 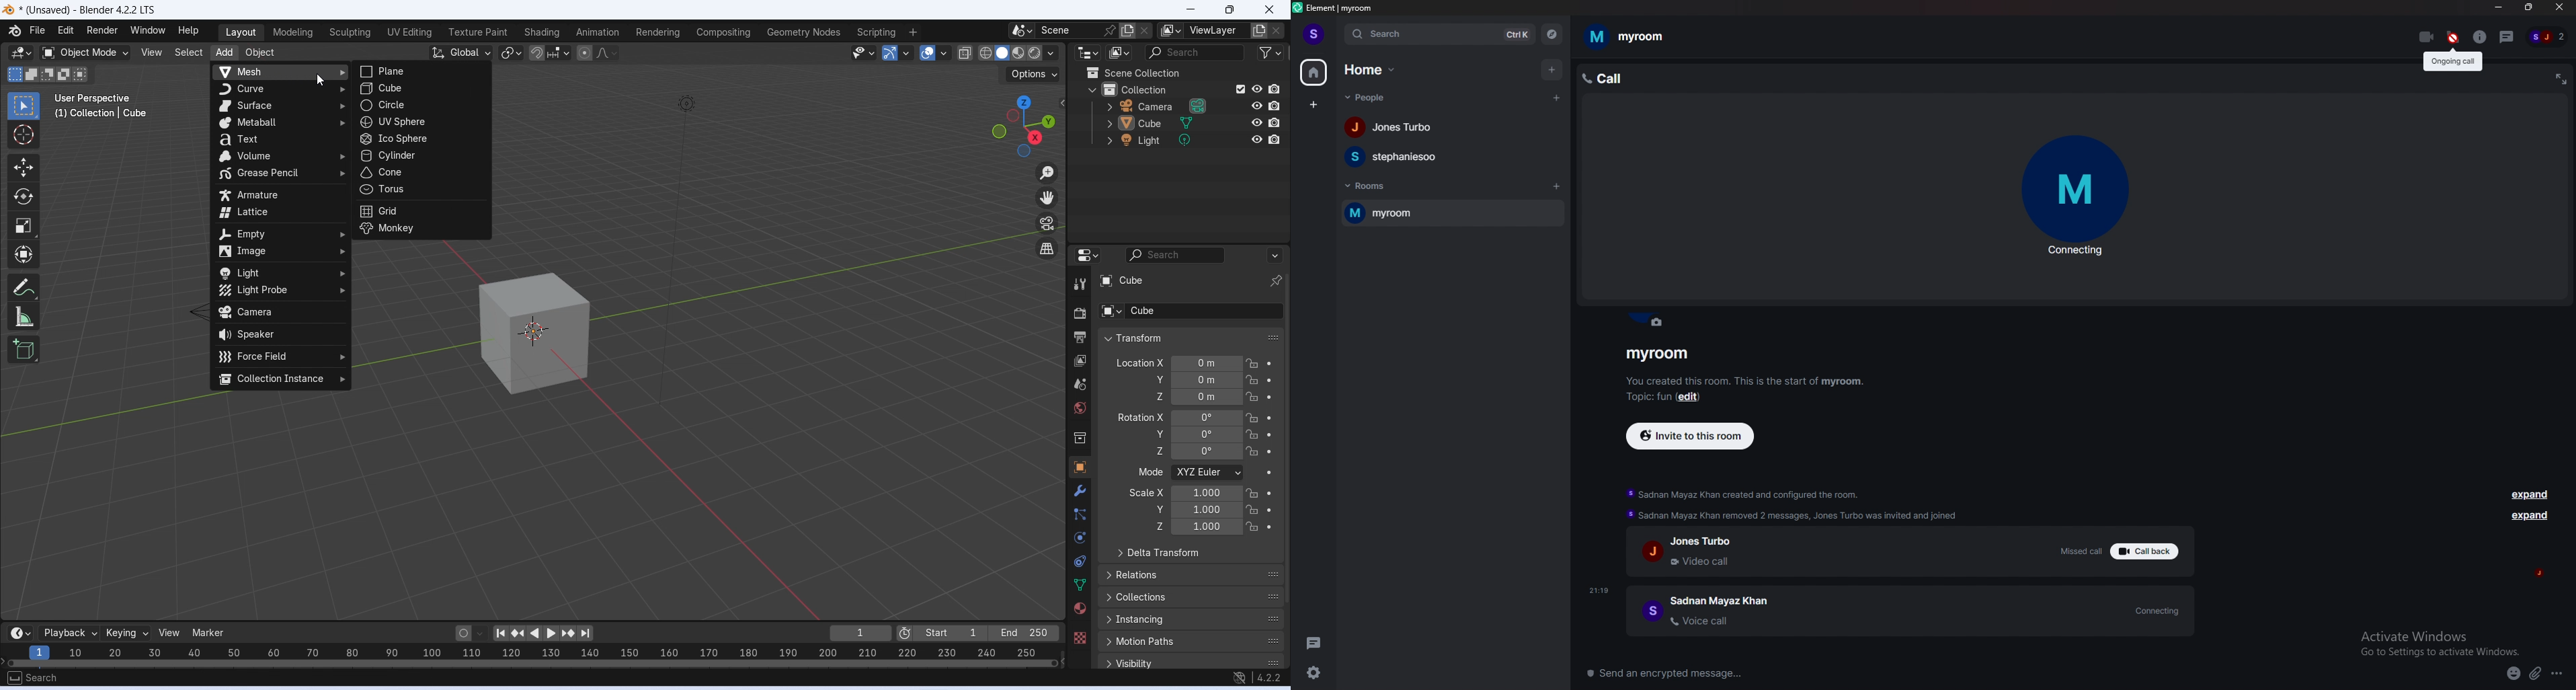 I want to click on myroom, so click(x=1654, y=356).